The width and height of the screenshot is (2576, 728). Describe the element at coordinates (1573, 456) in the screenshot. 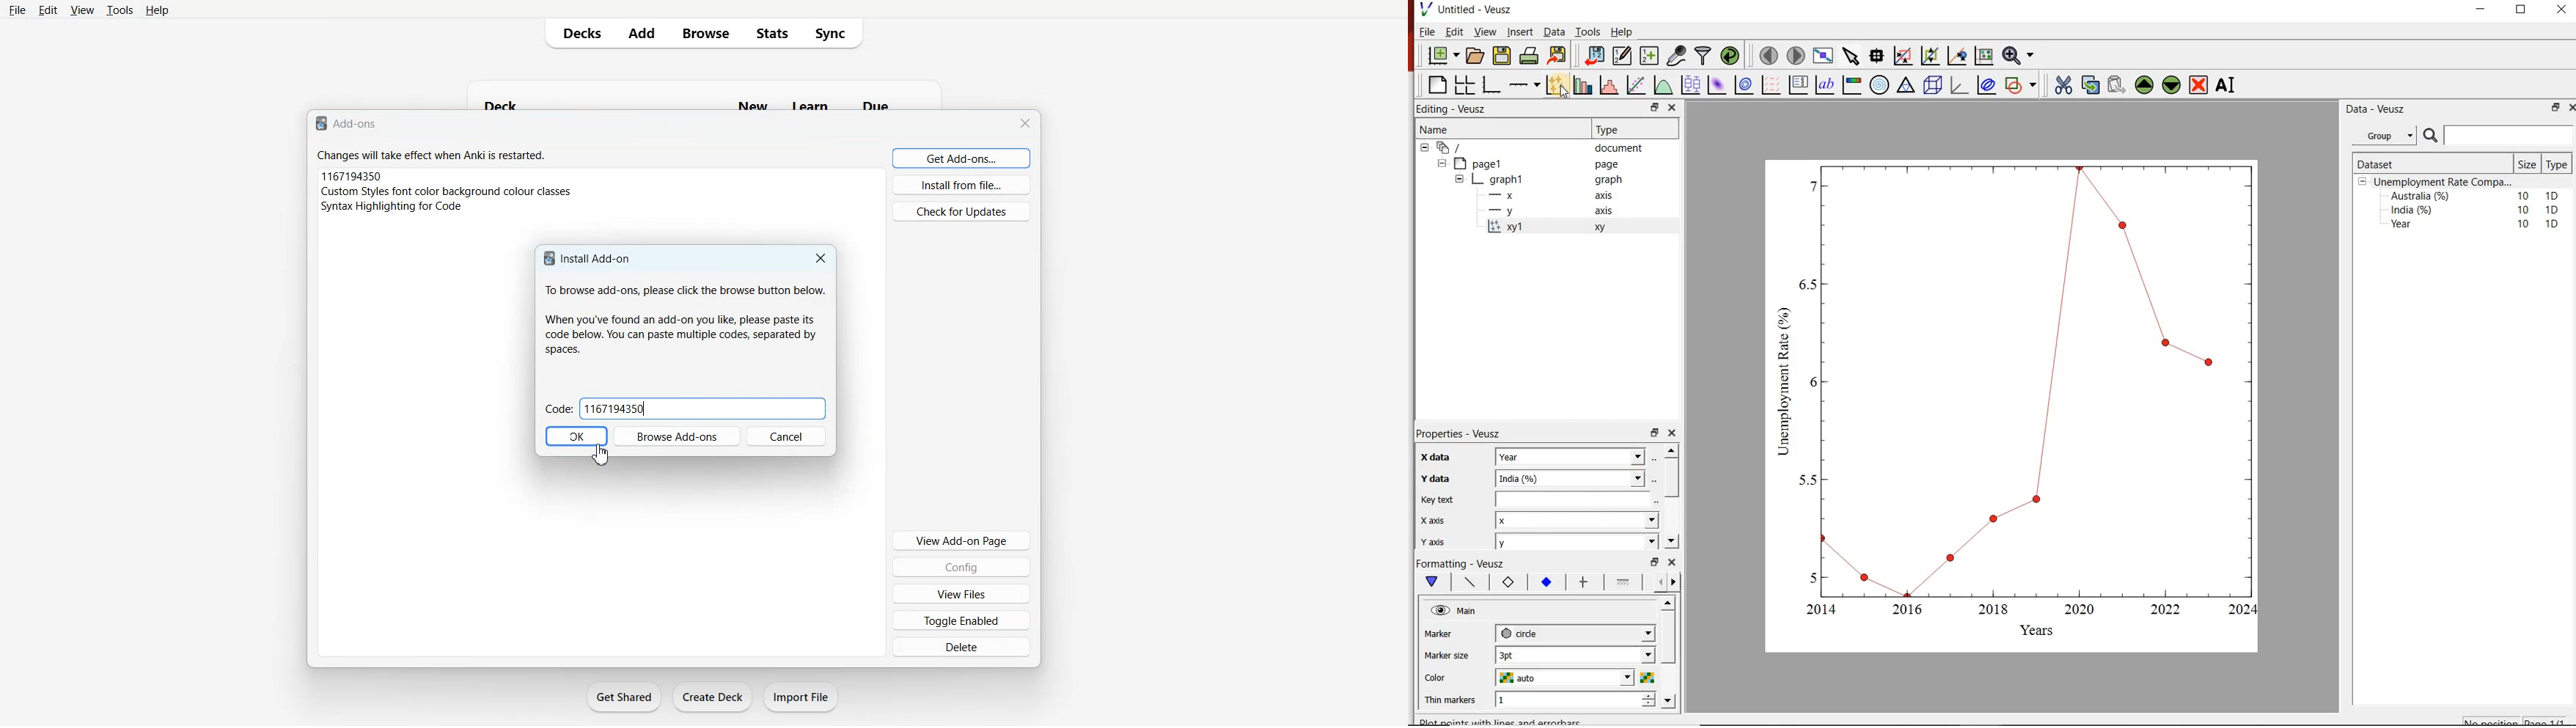

I see `Year` at that location.